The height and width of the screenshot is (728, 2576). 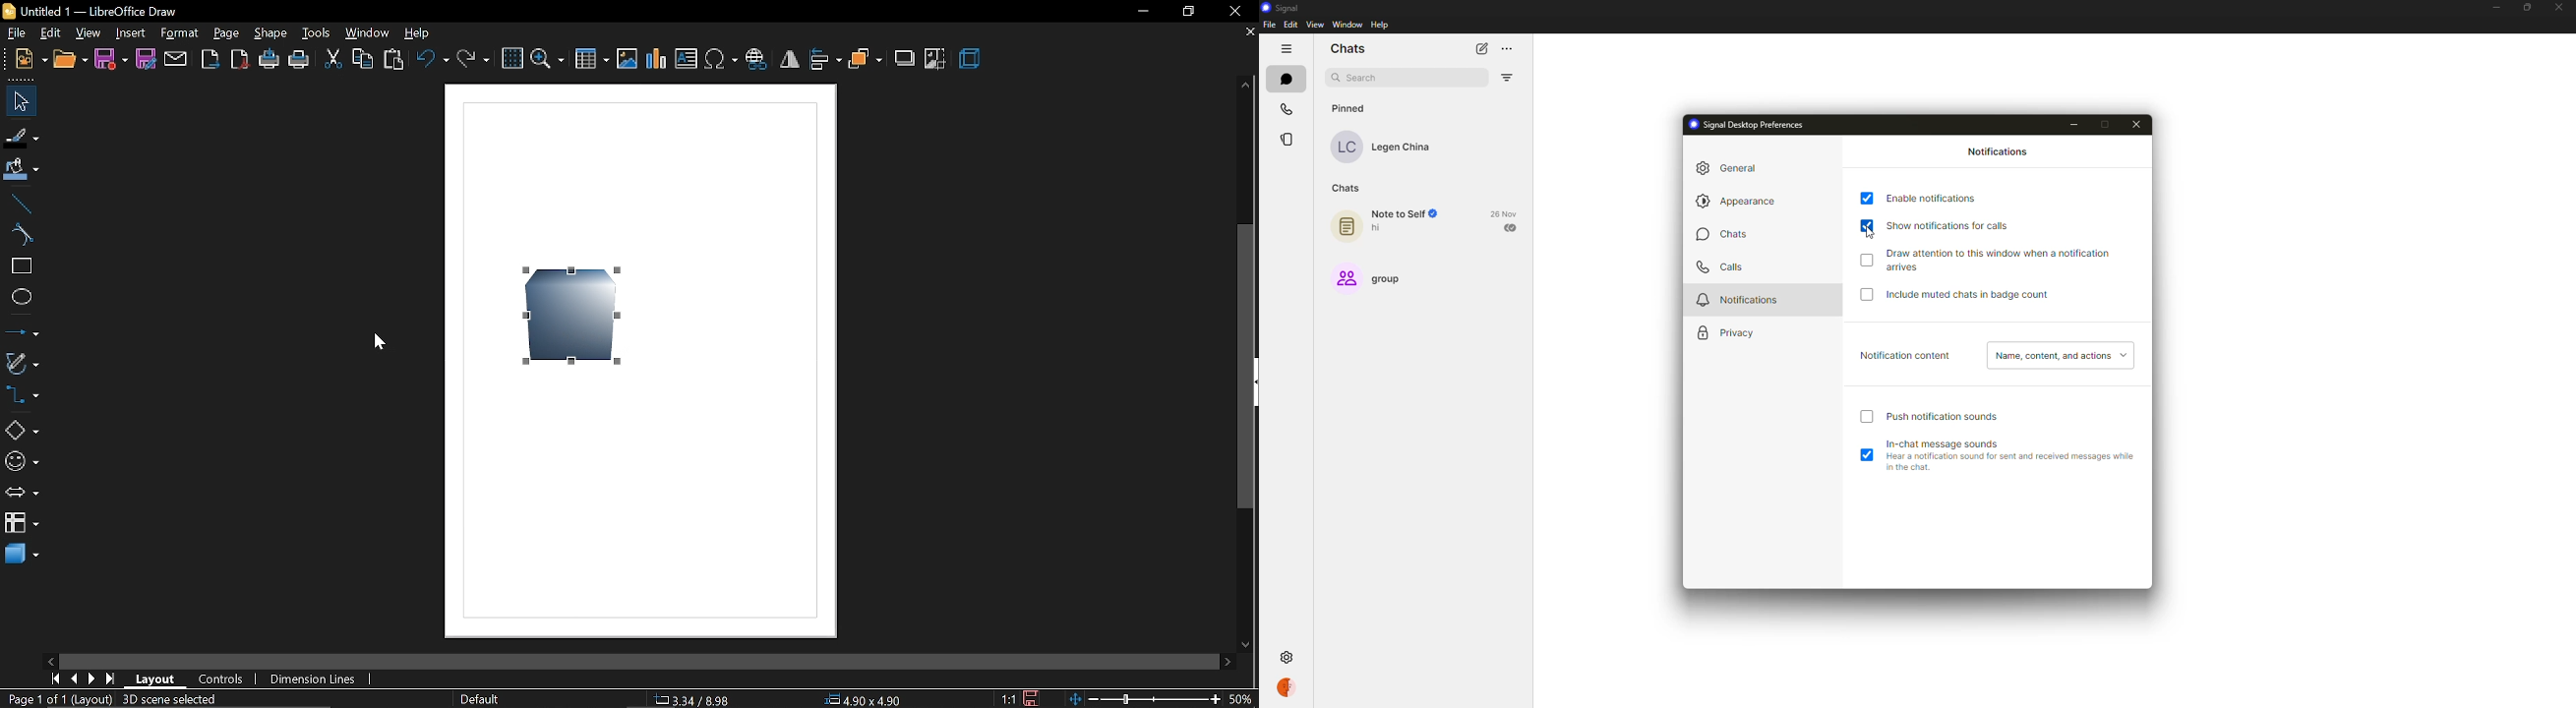 I want to click on edit, so click(x=51, y=34).